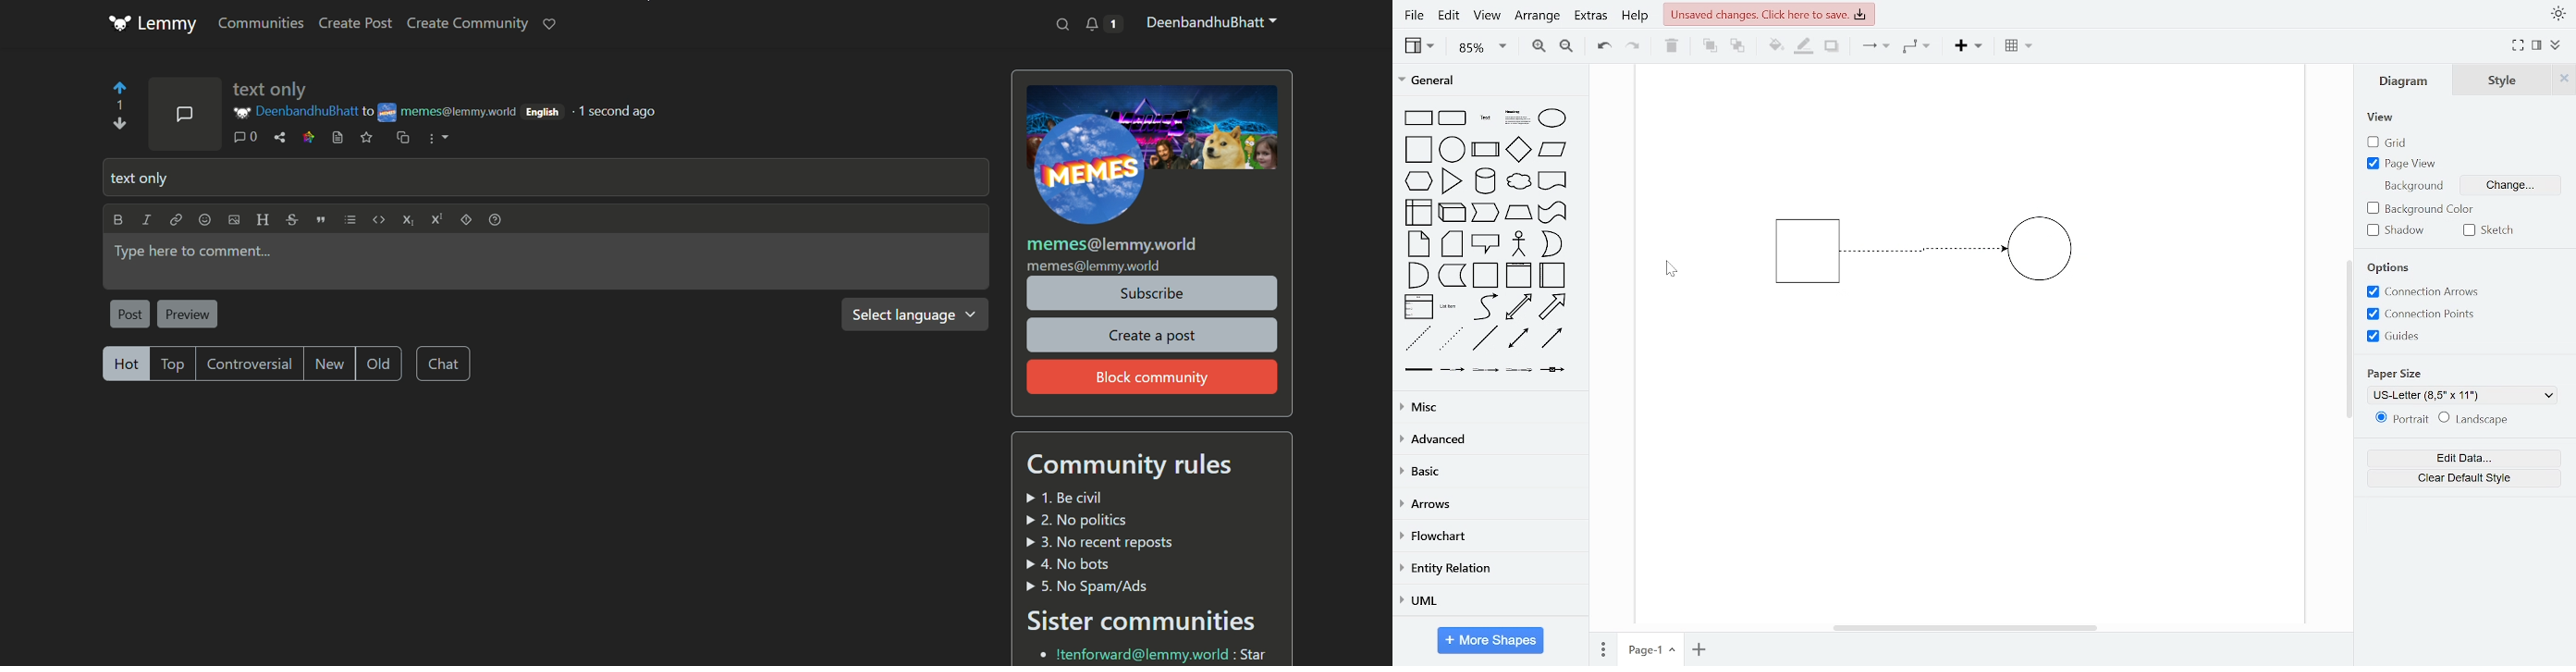 The height and width of the screenshot is (672, 2576). I want to click on general, so click(1491, 82).